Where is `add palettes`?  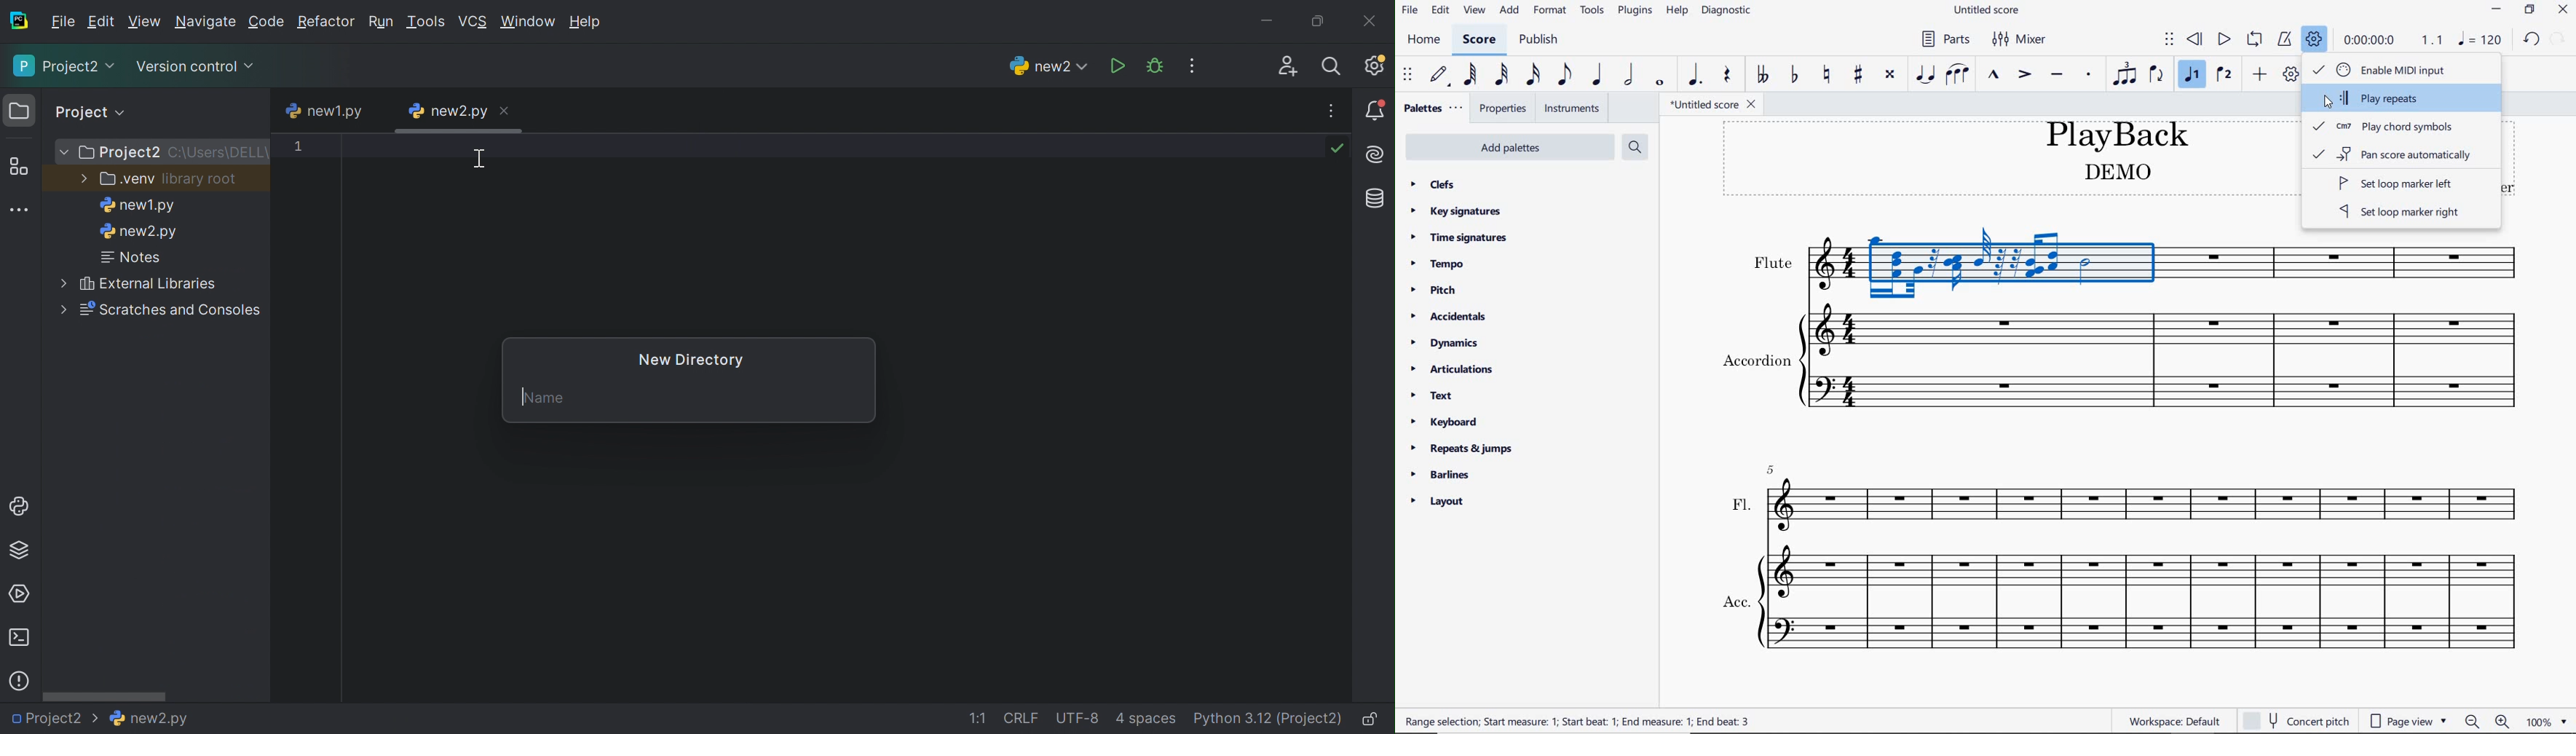
add palettes is located at coordinates (1510, 147).